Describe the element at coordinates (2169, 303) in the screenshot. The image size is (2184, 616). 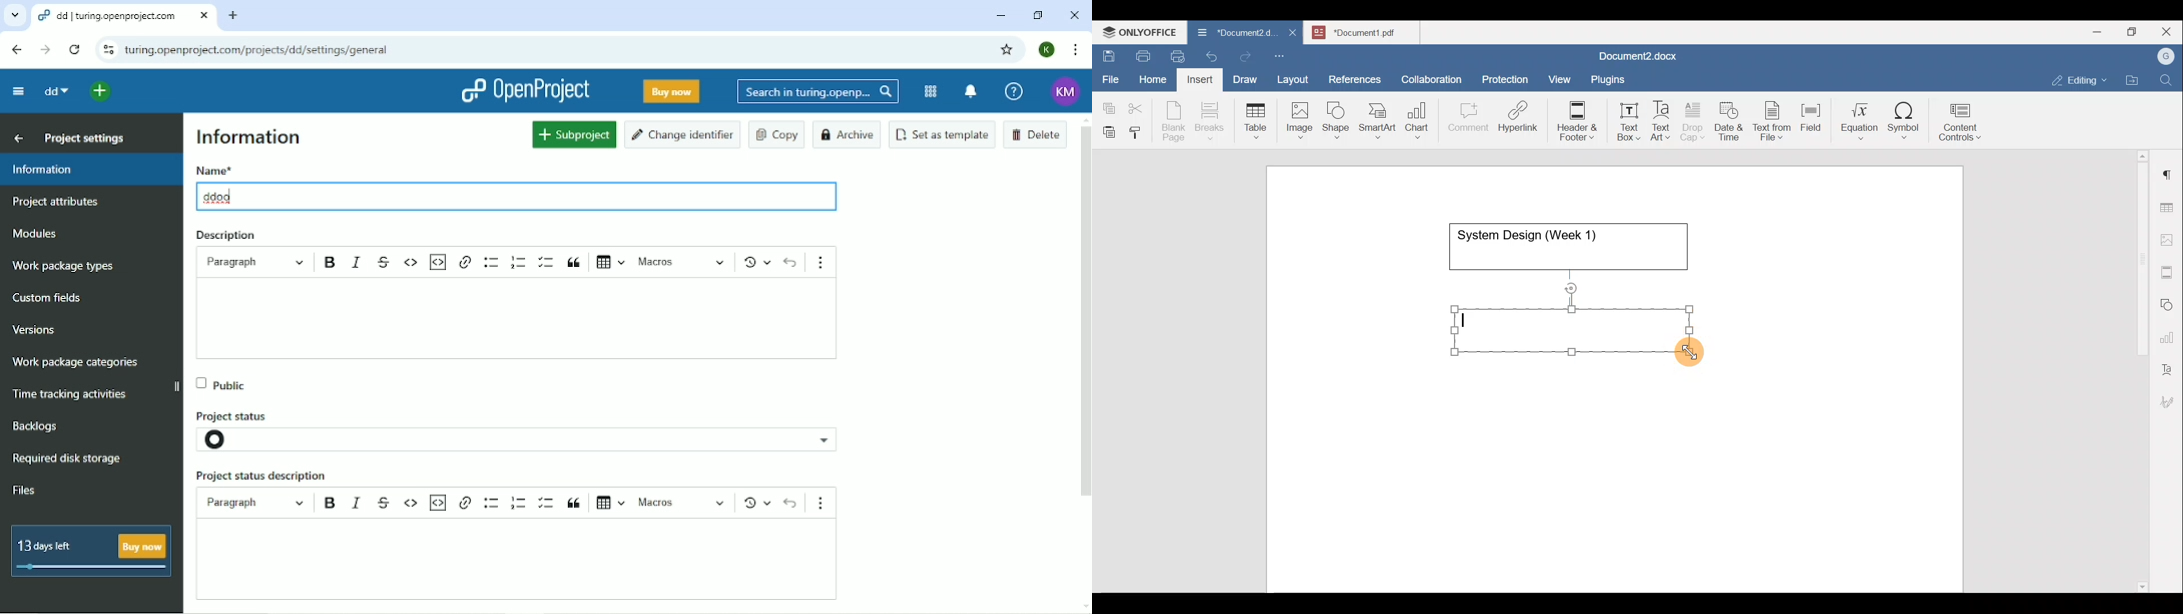
I see `Shapes settings` at that location.